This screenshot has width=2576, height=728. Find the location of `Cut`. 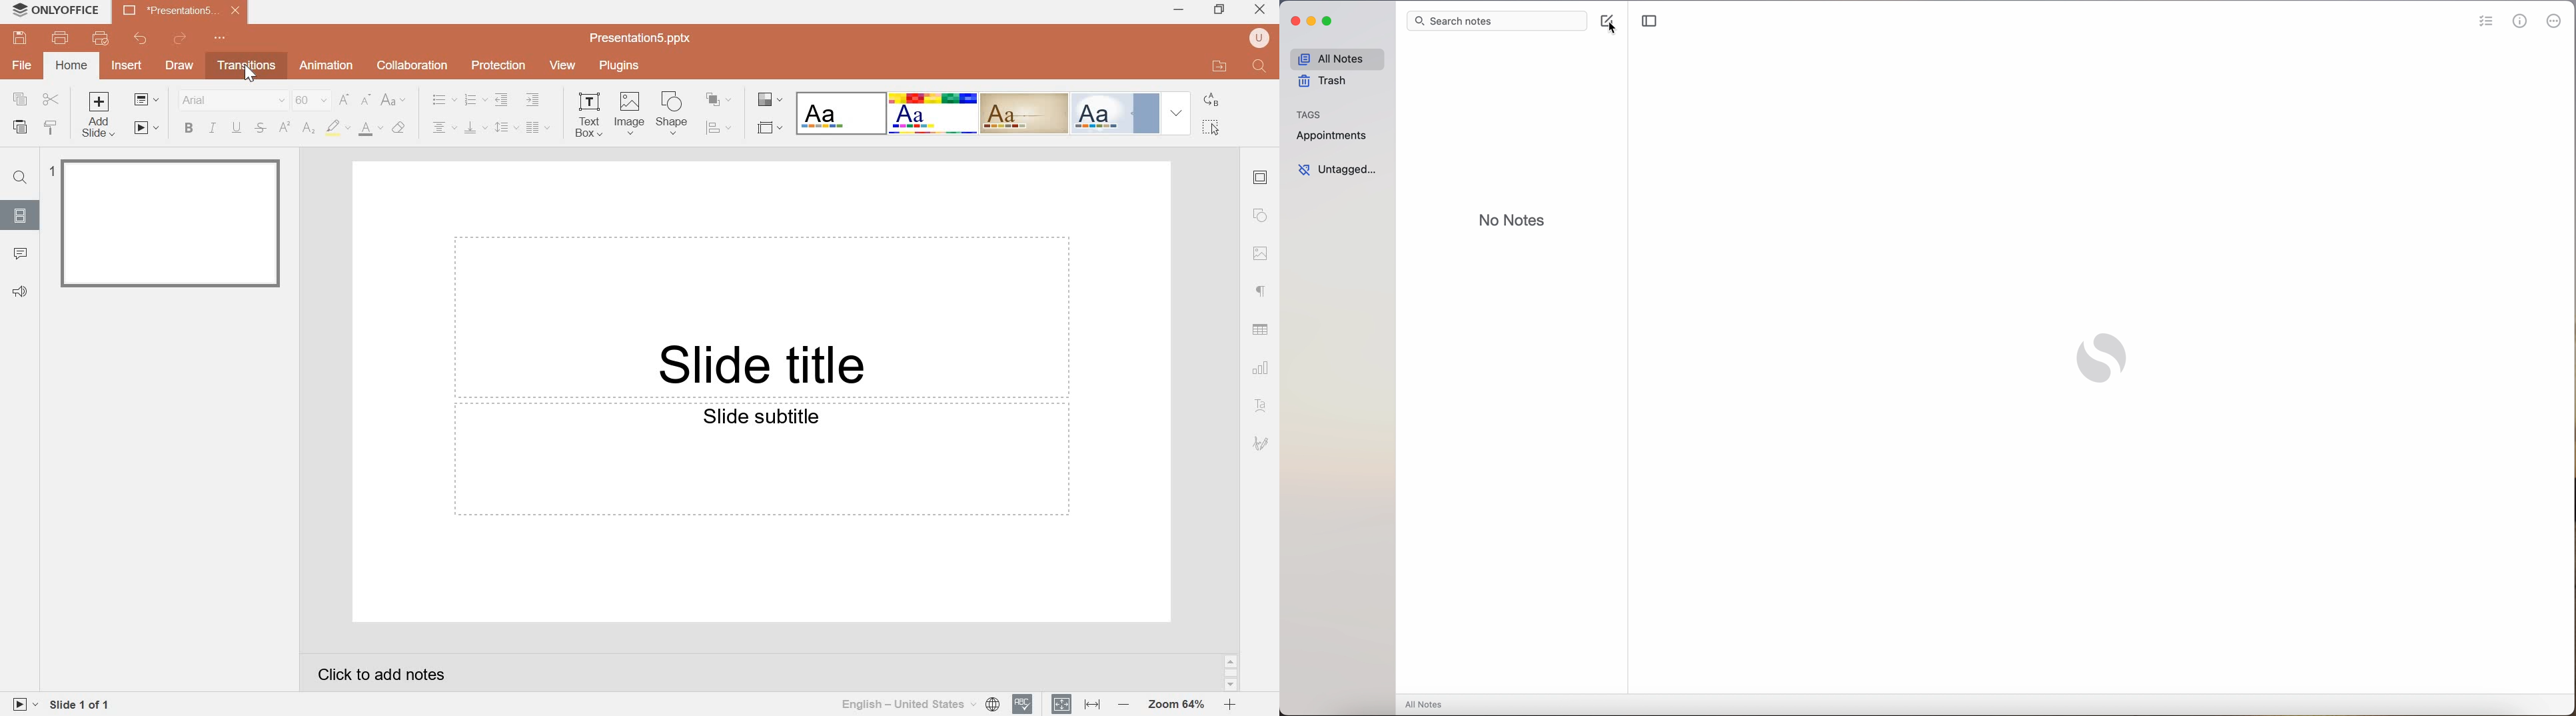

Cut is located at coordinates (50, 100).